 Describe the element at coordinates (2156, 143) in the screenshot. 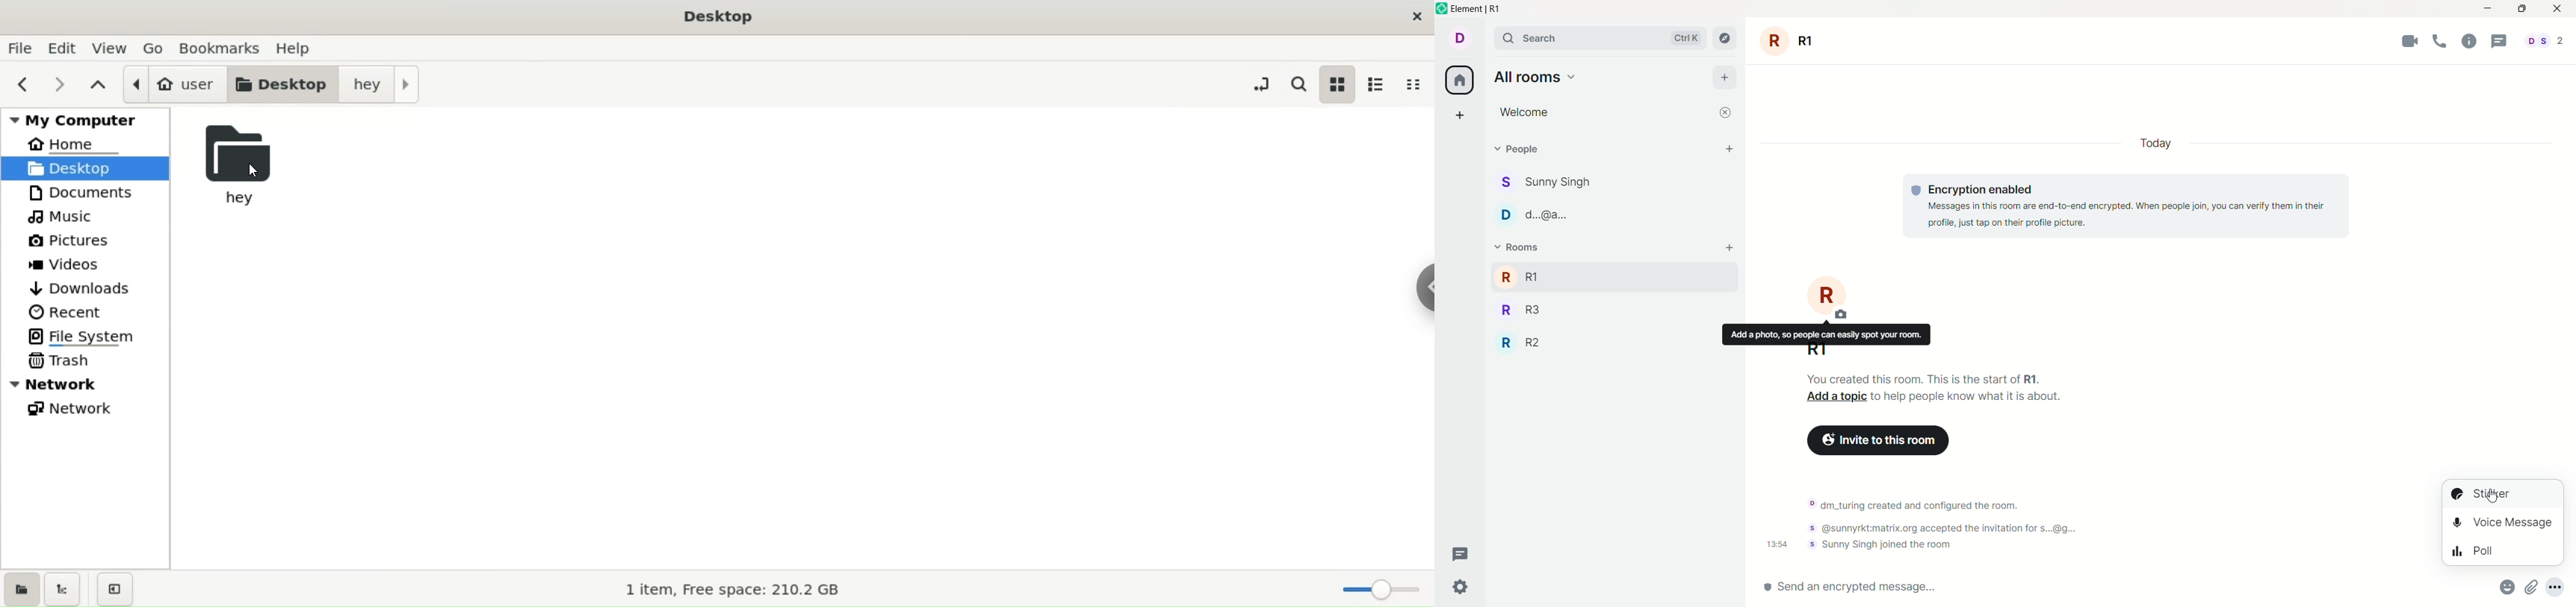

I see `today` at that location.